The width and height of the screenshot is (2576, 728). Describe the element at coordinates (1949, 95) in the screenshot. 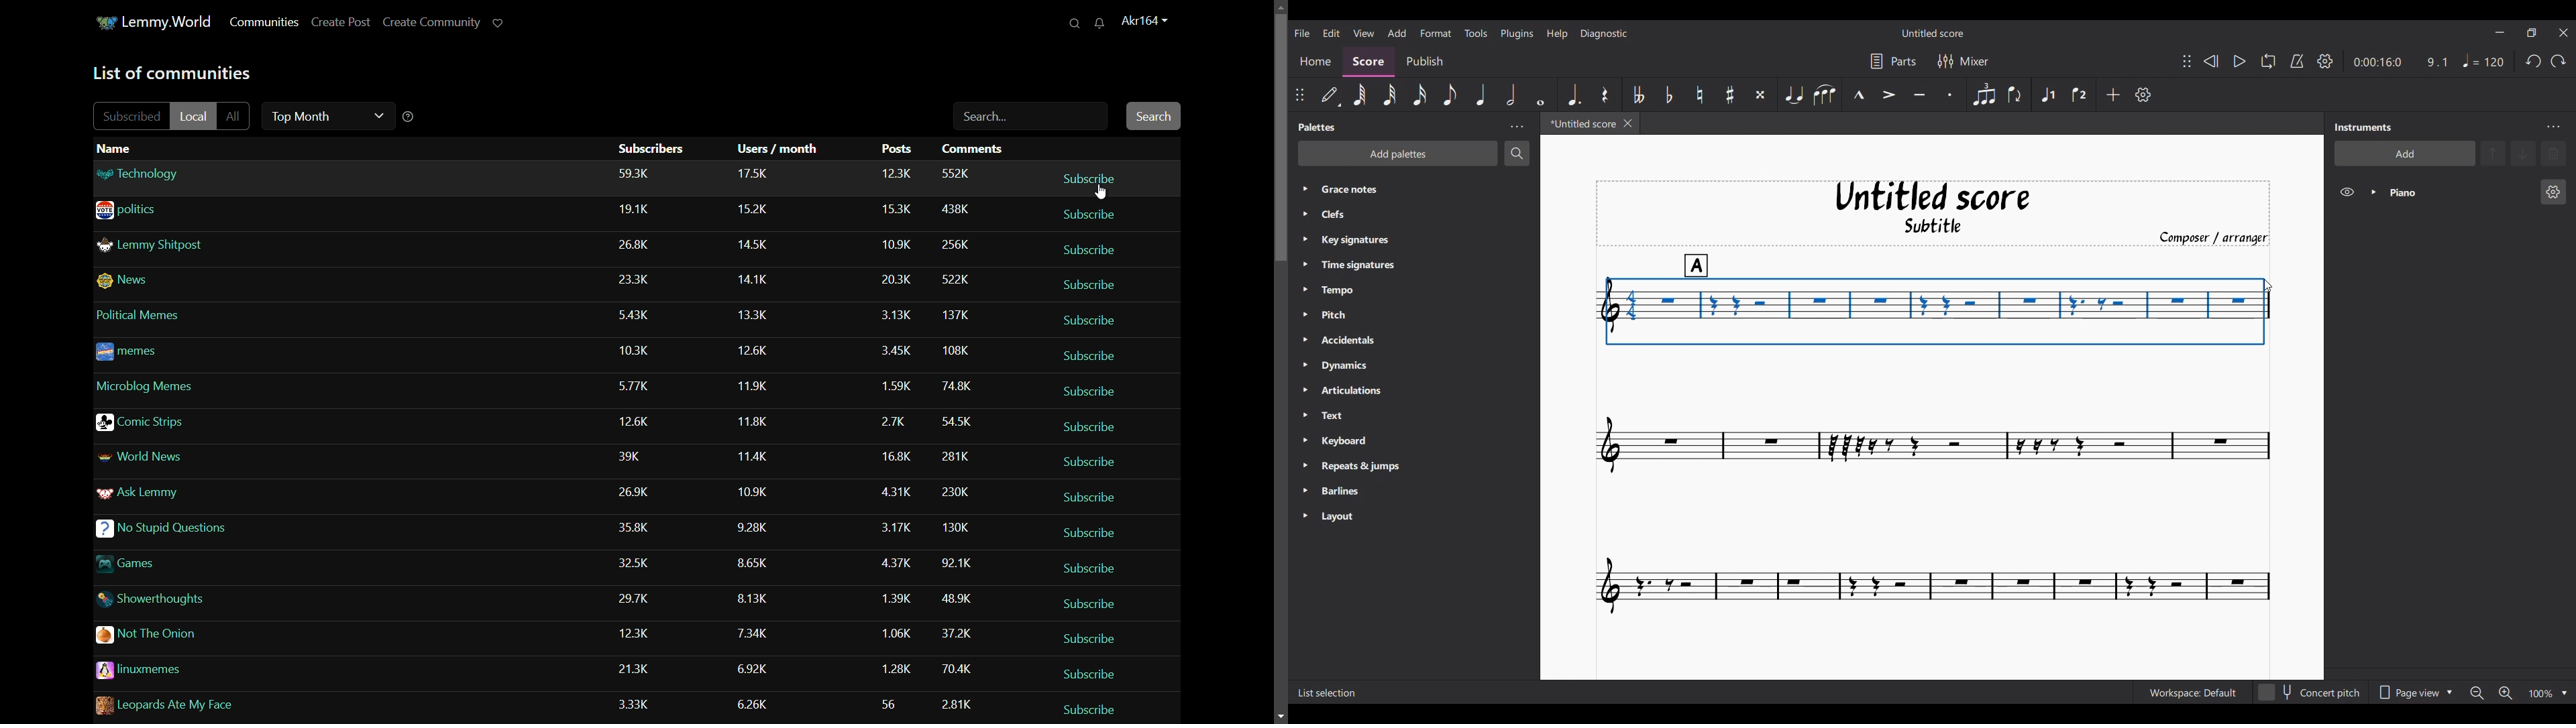

I see `Staccato` at that location.